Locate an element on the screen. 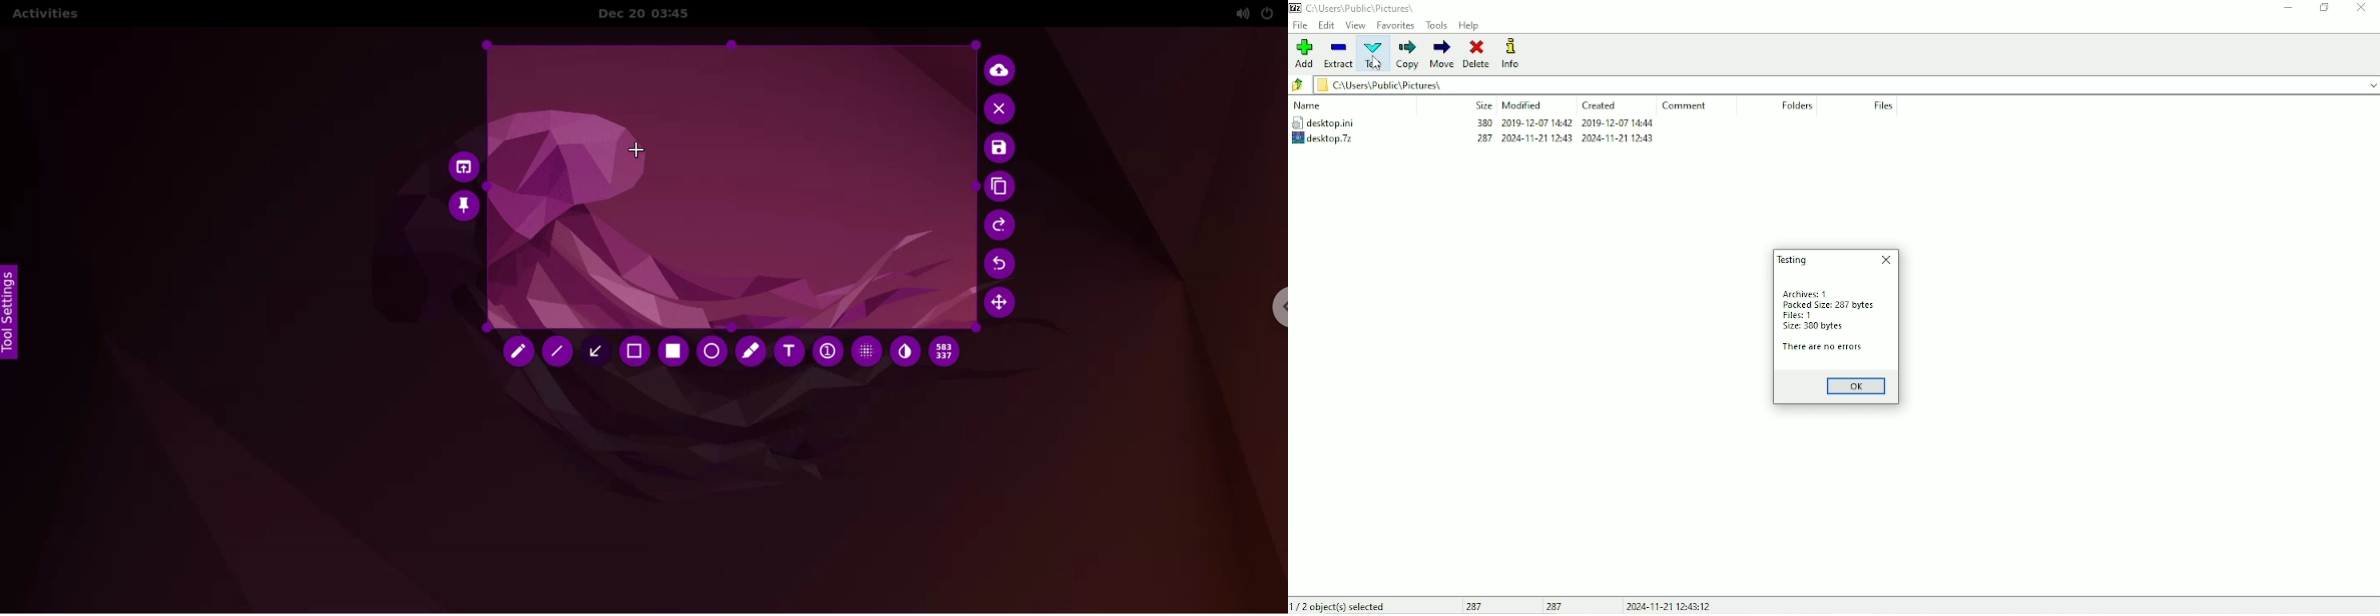 The image size is (2380, 616). 1 is located at coordinates (1827, 294).